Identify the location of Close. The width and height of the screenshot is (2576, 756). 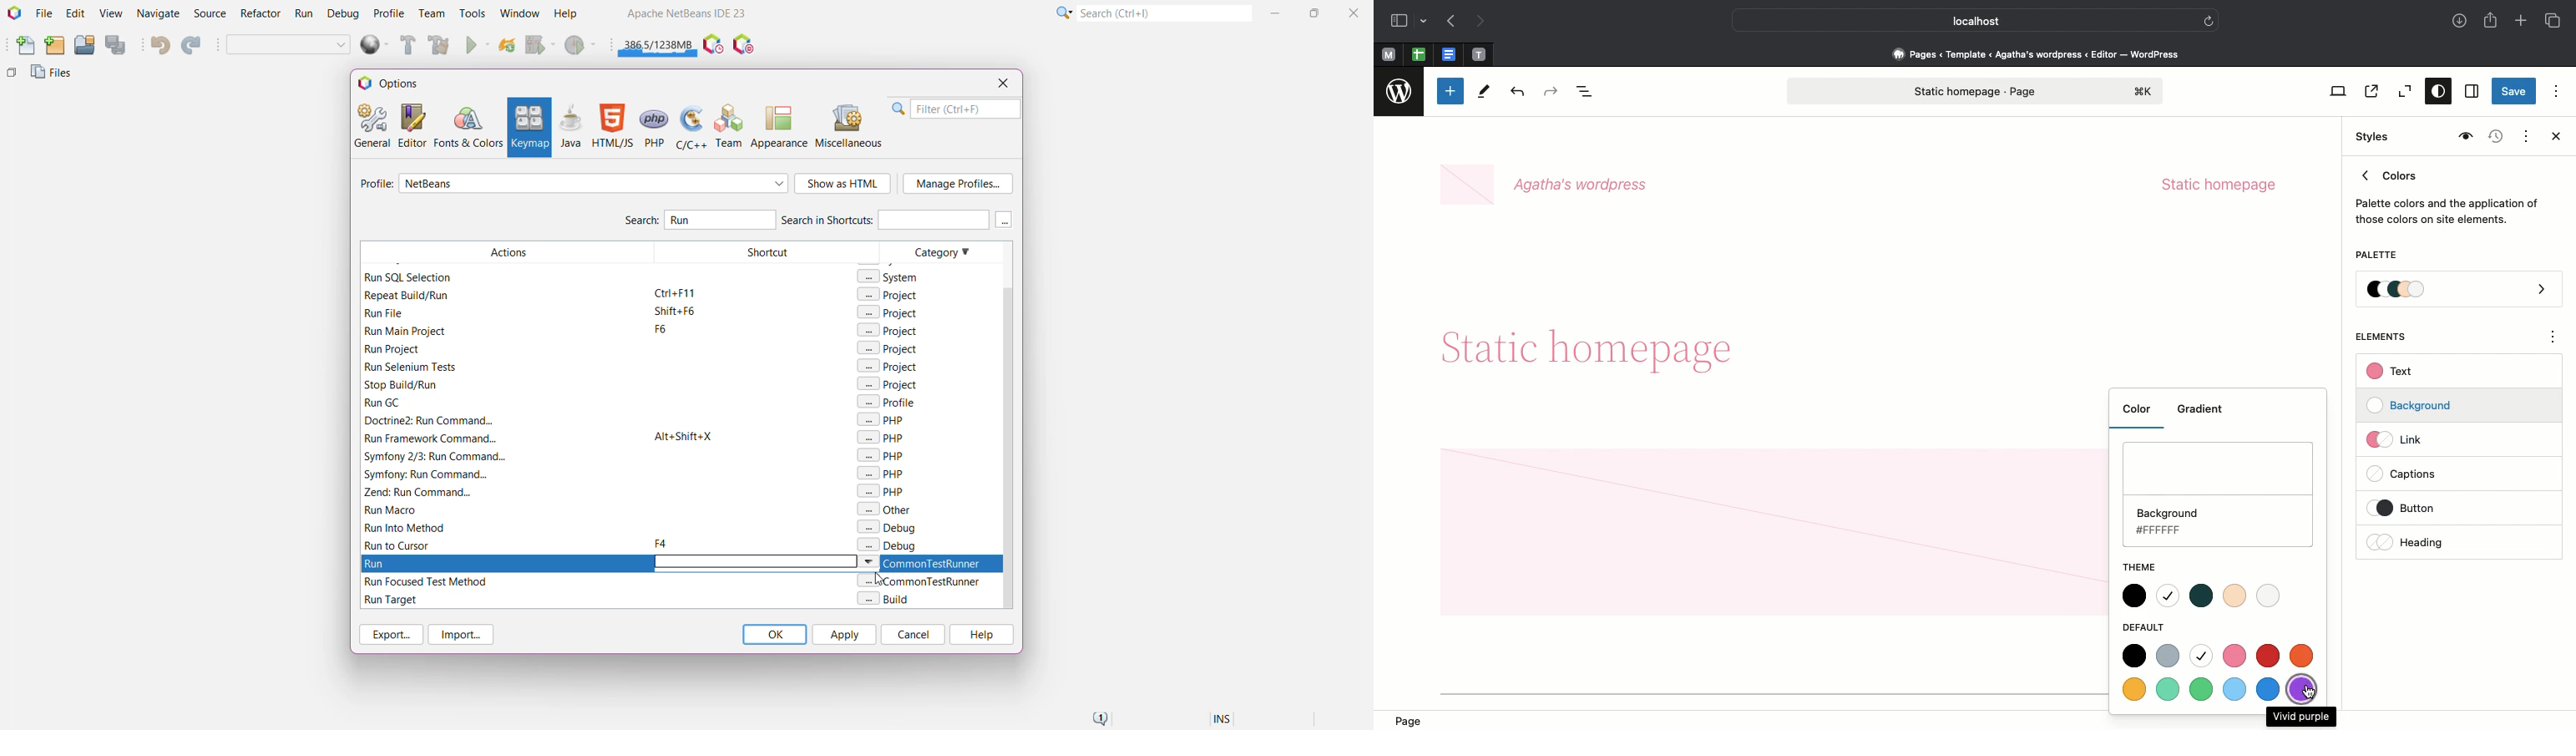
(2553, 138).